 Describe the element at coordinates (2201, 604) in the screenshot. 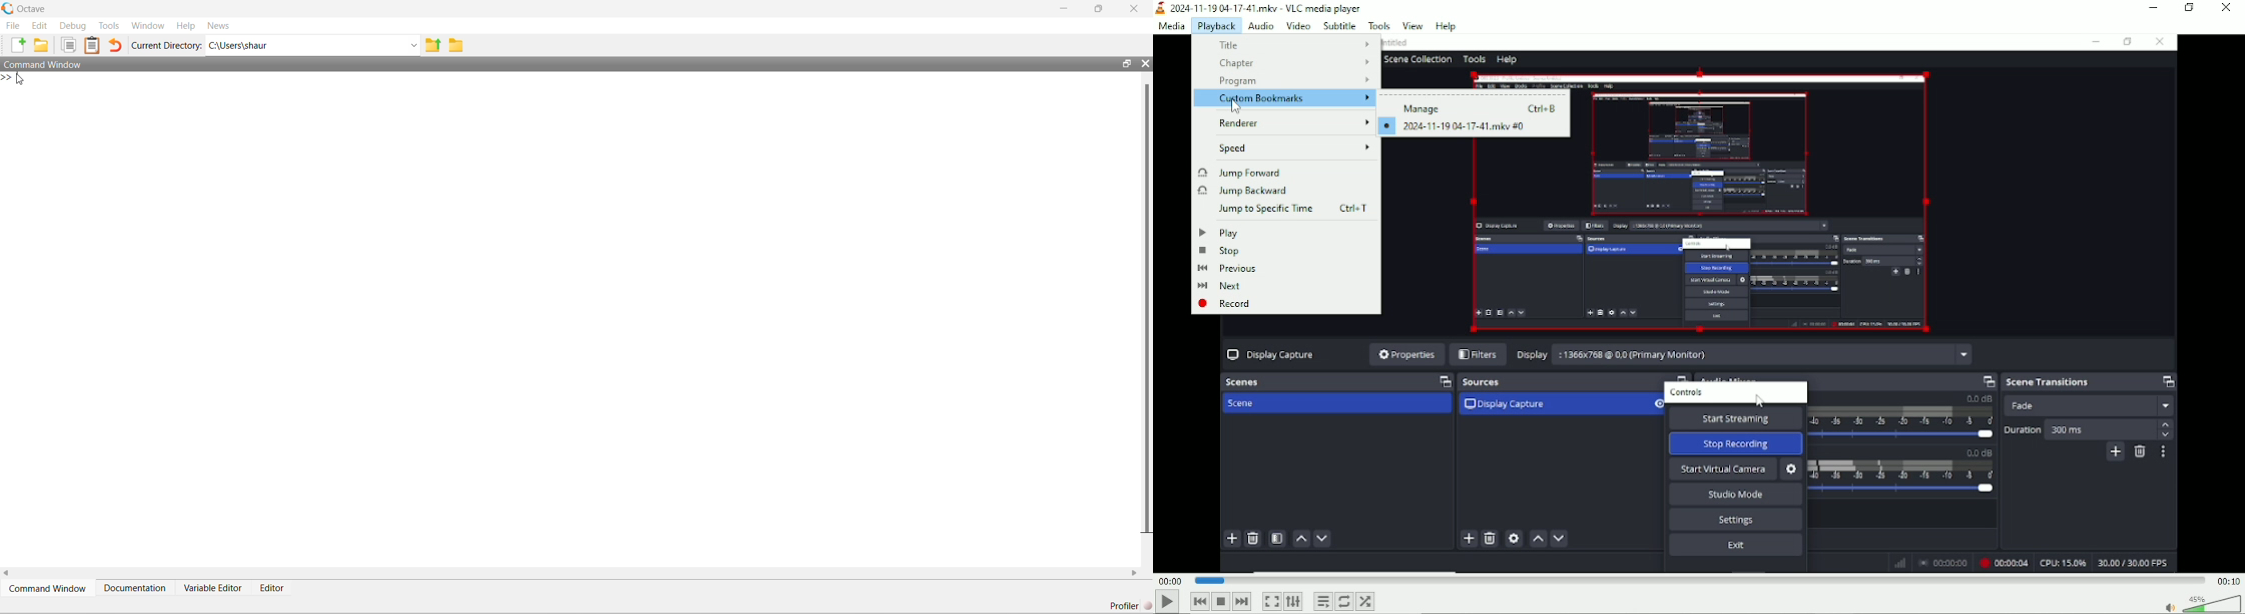

I see `Volume` at that location.